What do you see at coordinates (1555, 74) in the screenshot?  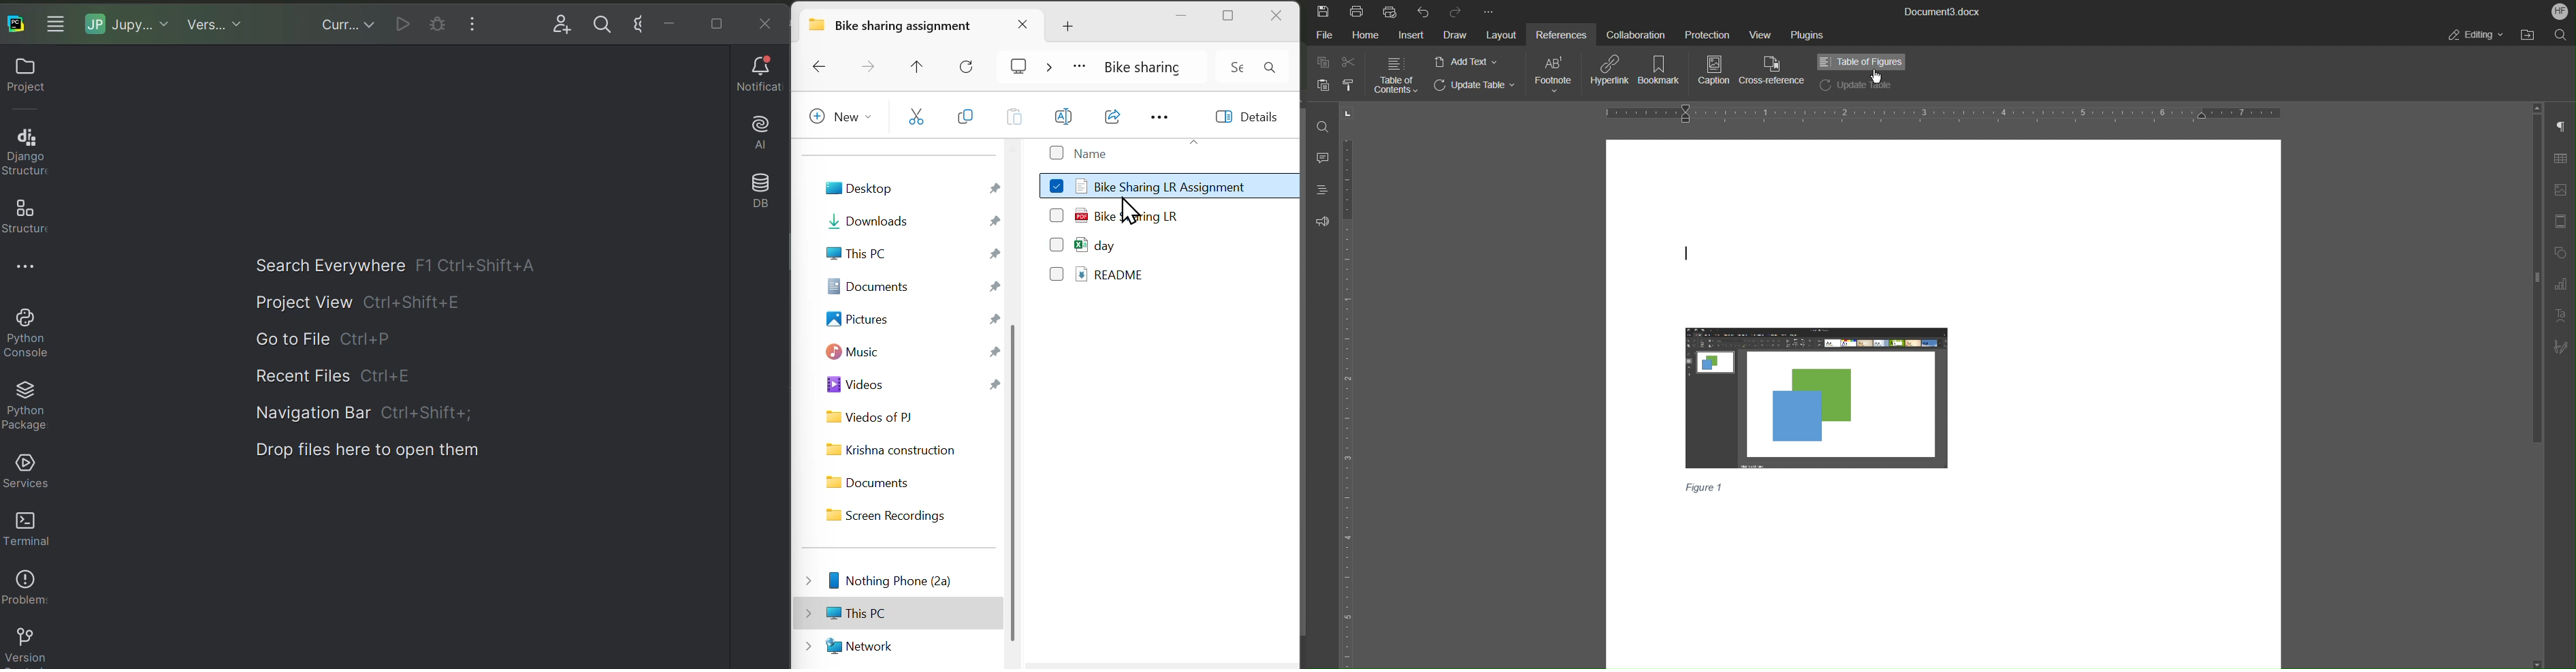 I see `Footnote` at bounding box center [1555, 74].